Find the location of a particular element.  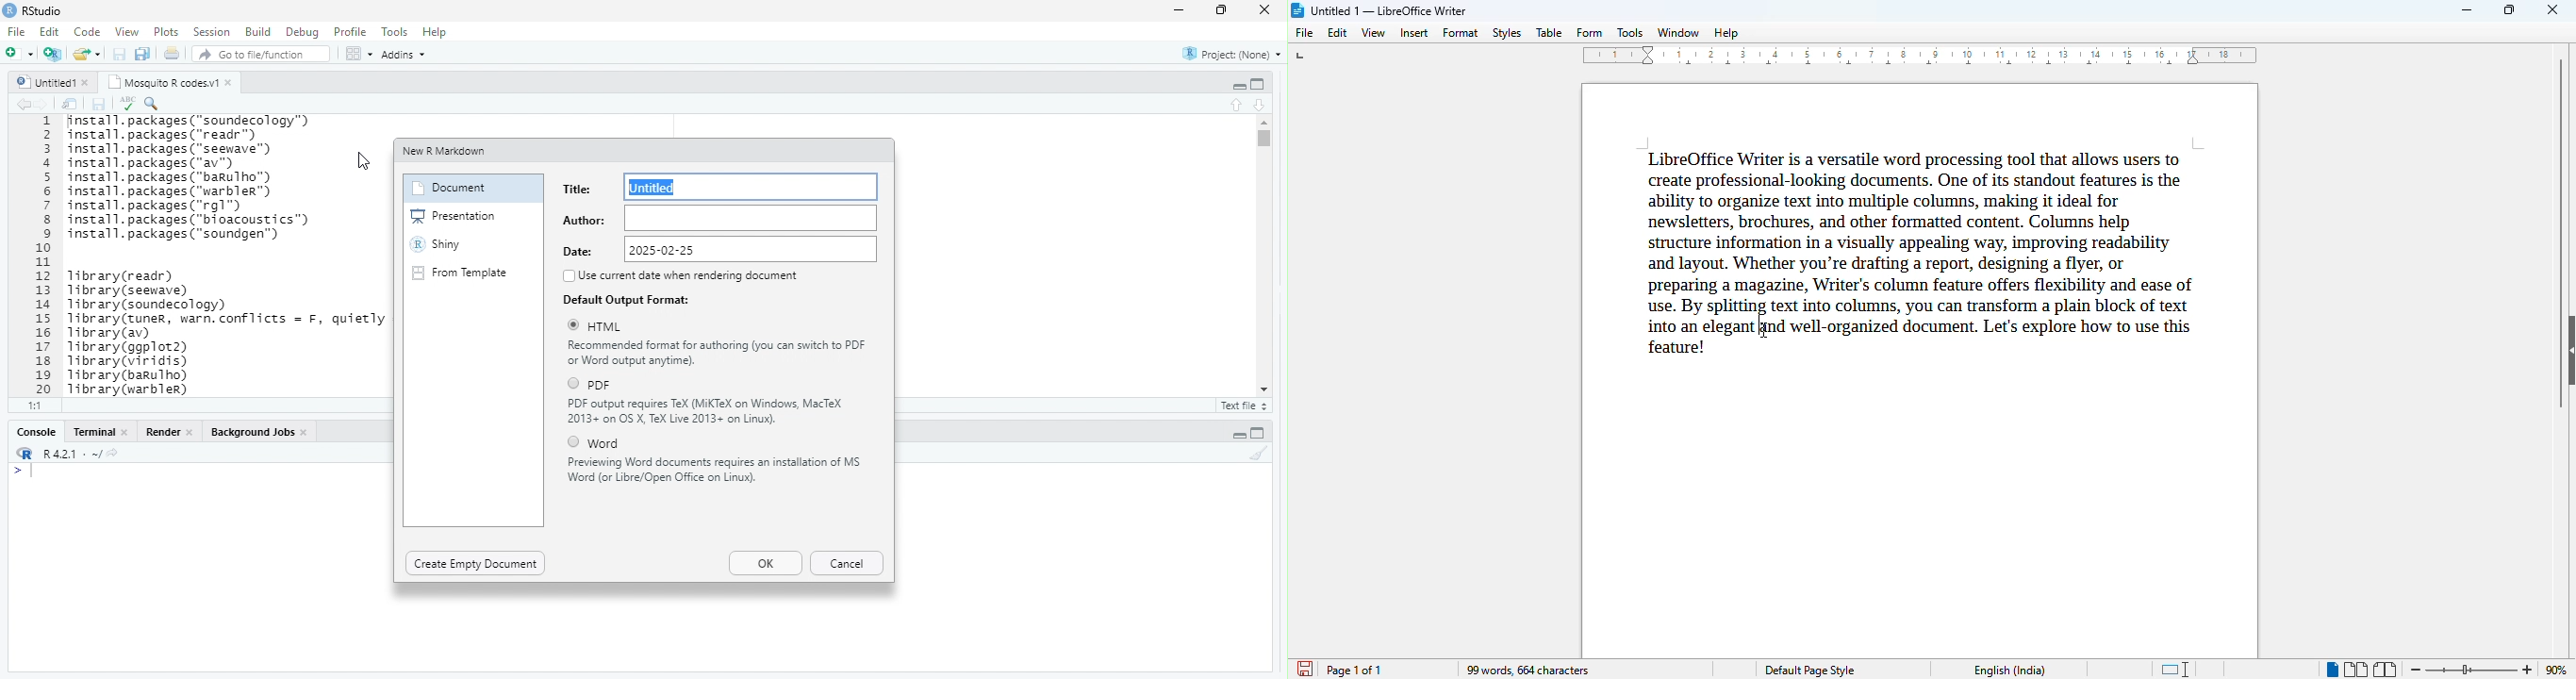

New R Markdown is located at coordinates (446, 152).